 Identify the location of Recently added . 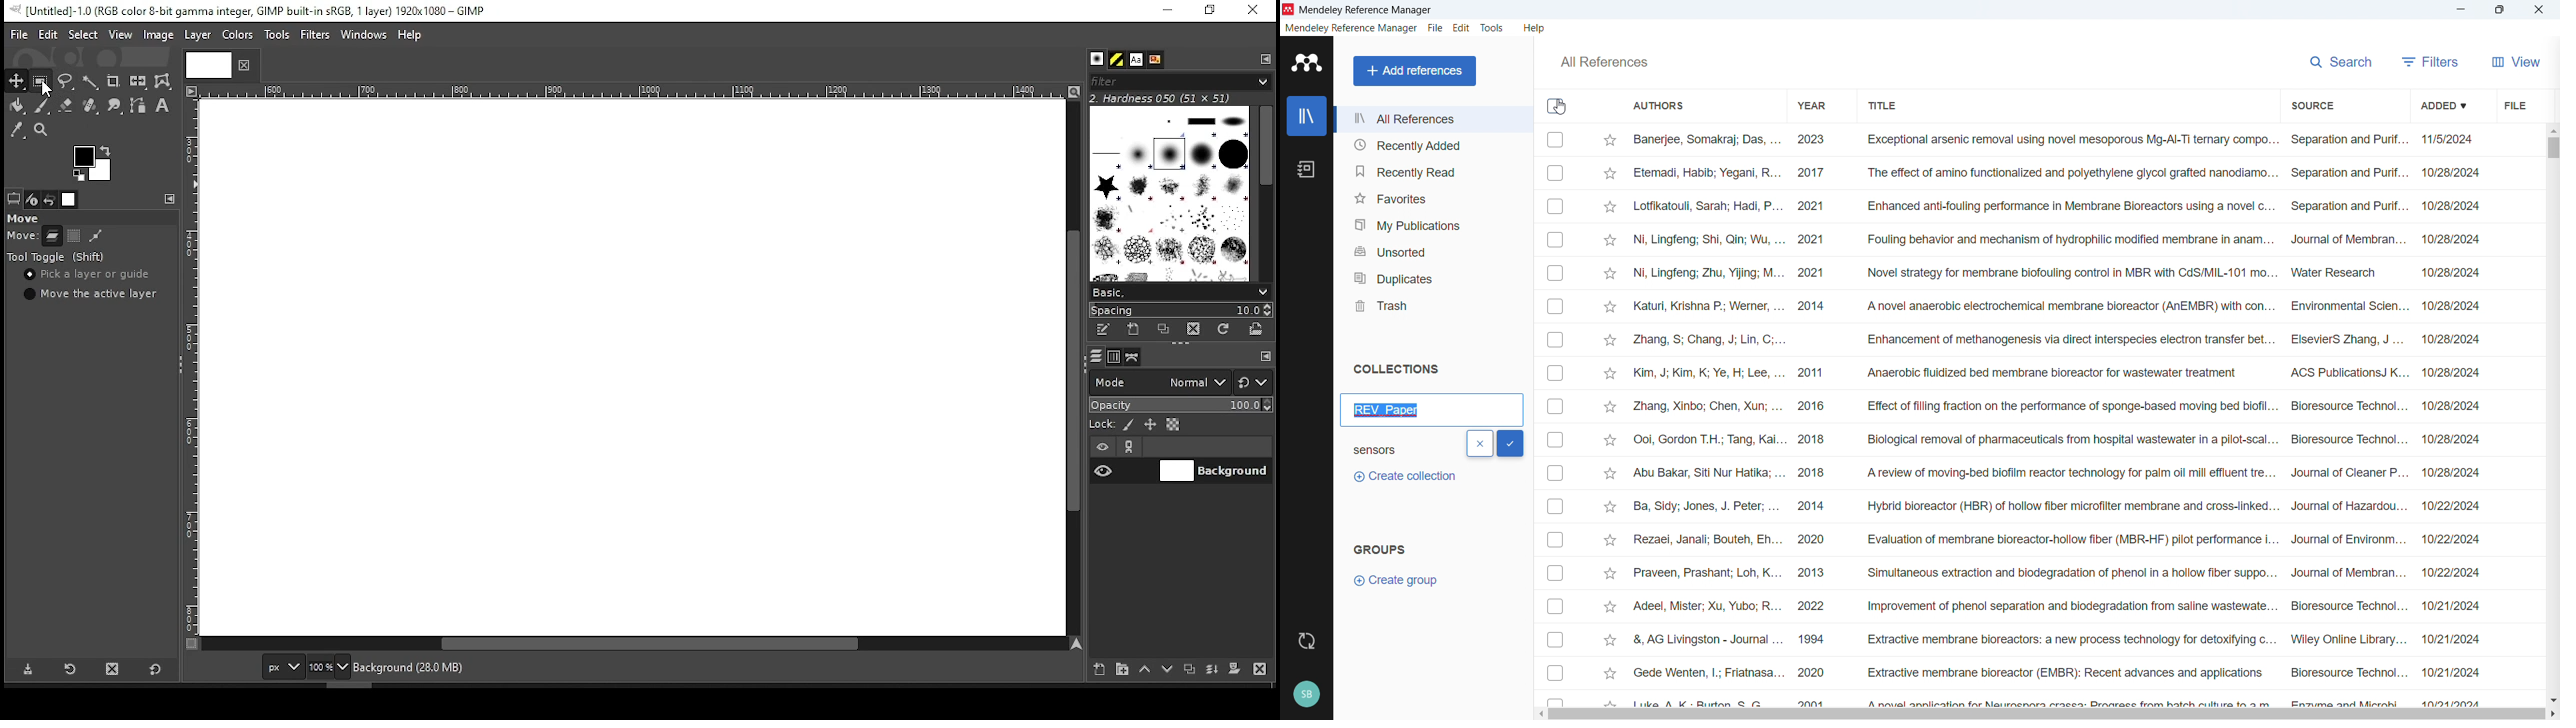
(1433, 145).